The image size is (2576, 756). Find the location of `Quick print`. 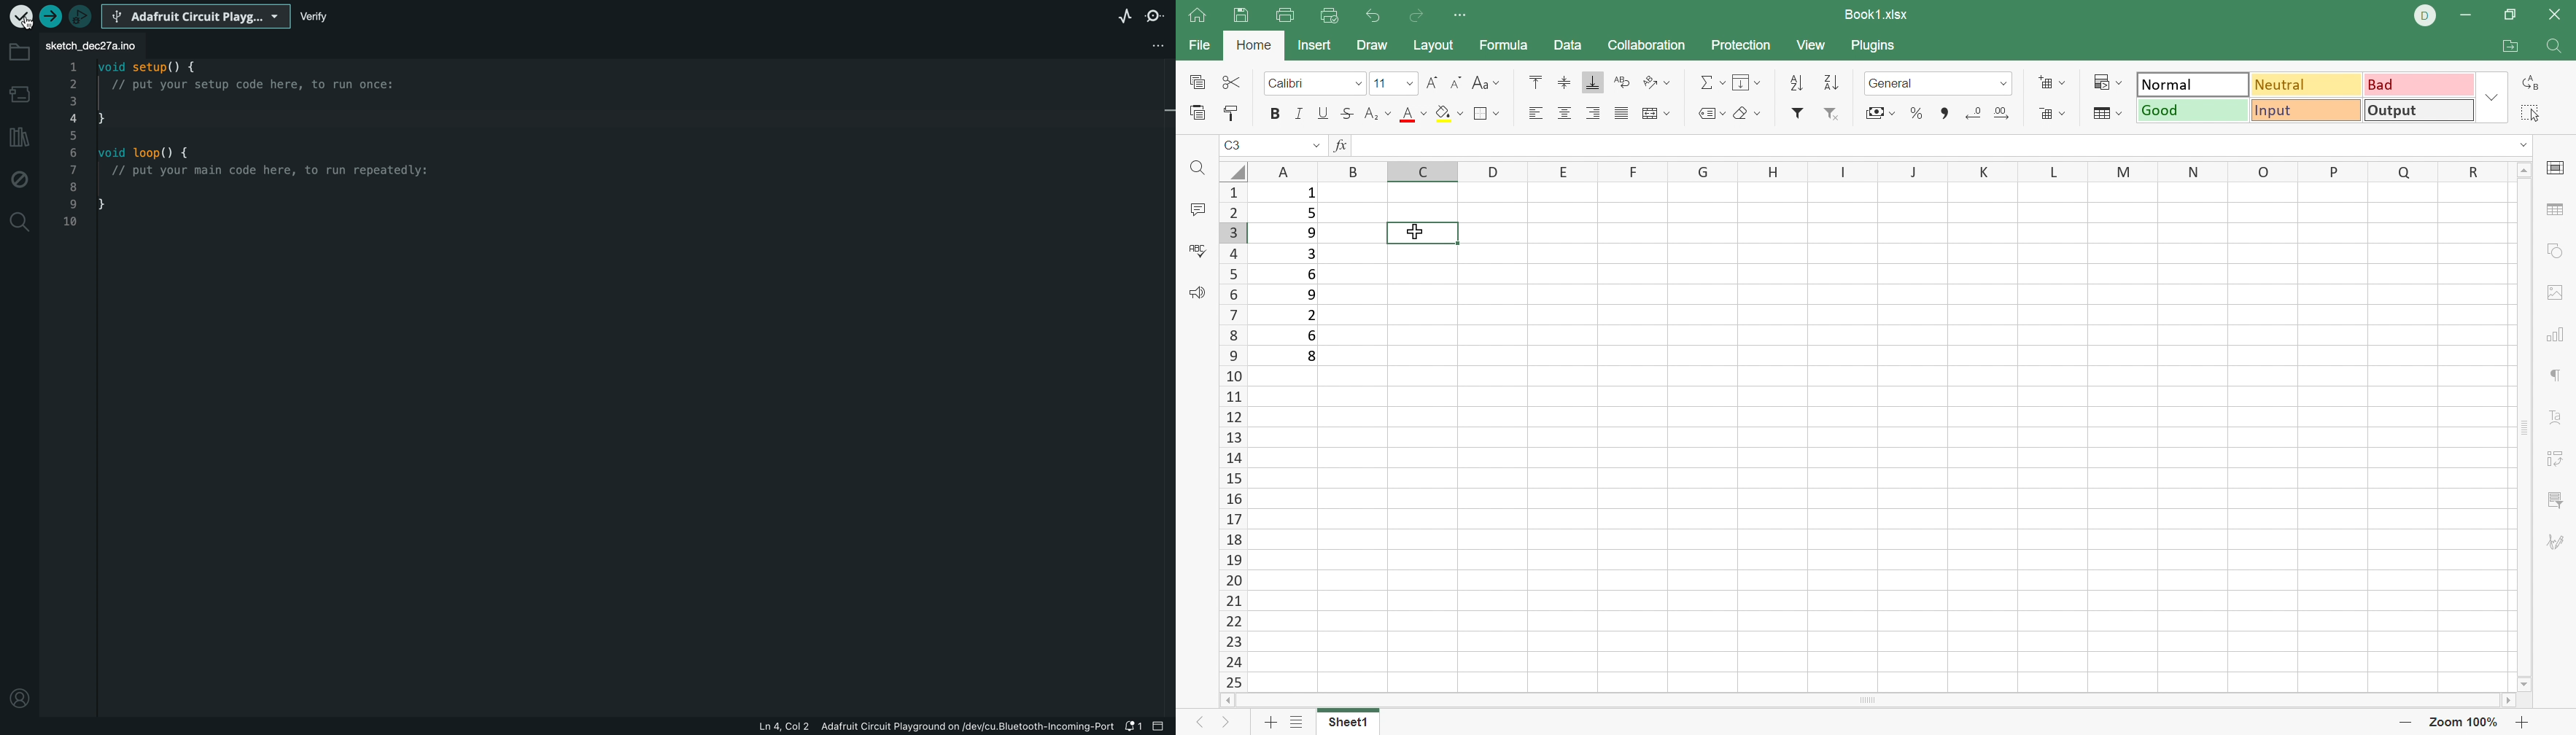

Quick print is located at coordinates (1331, 14).